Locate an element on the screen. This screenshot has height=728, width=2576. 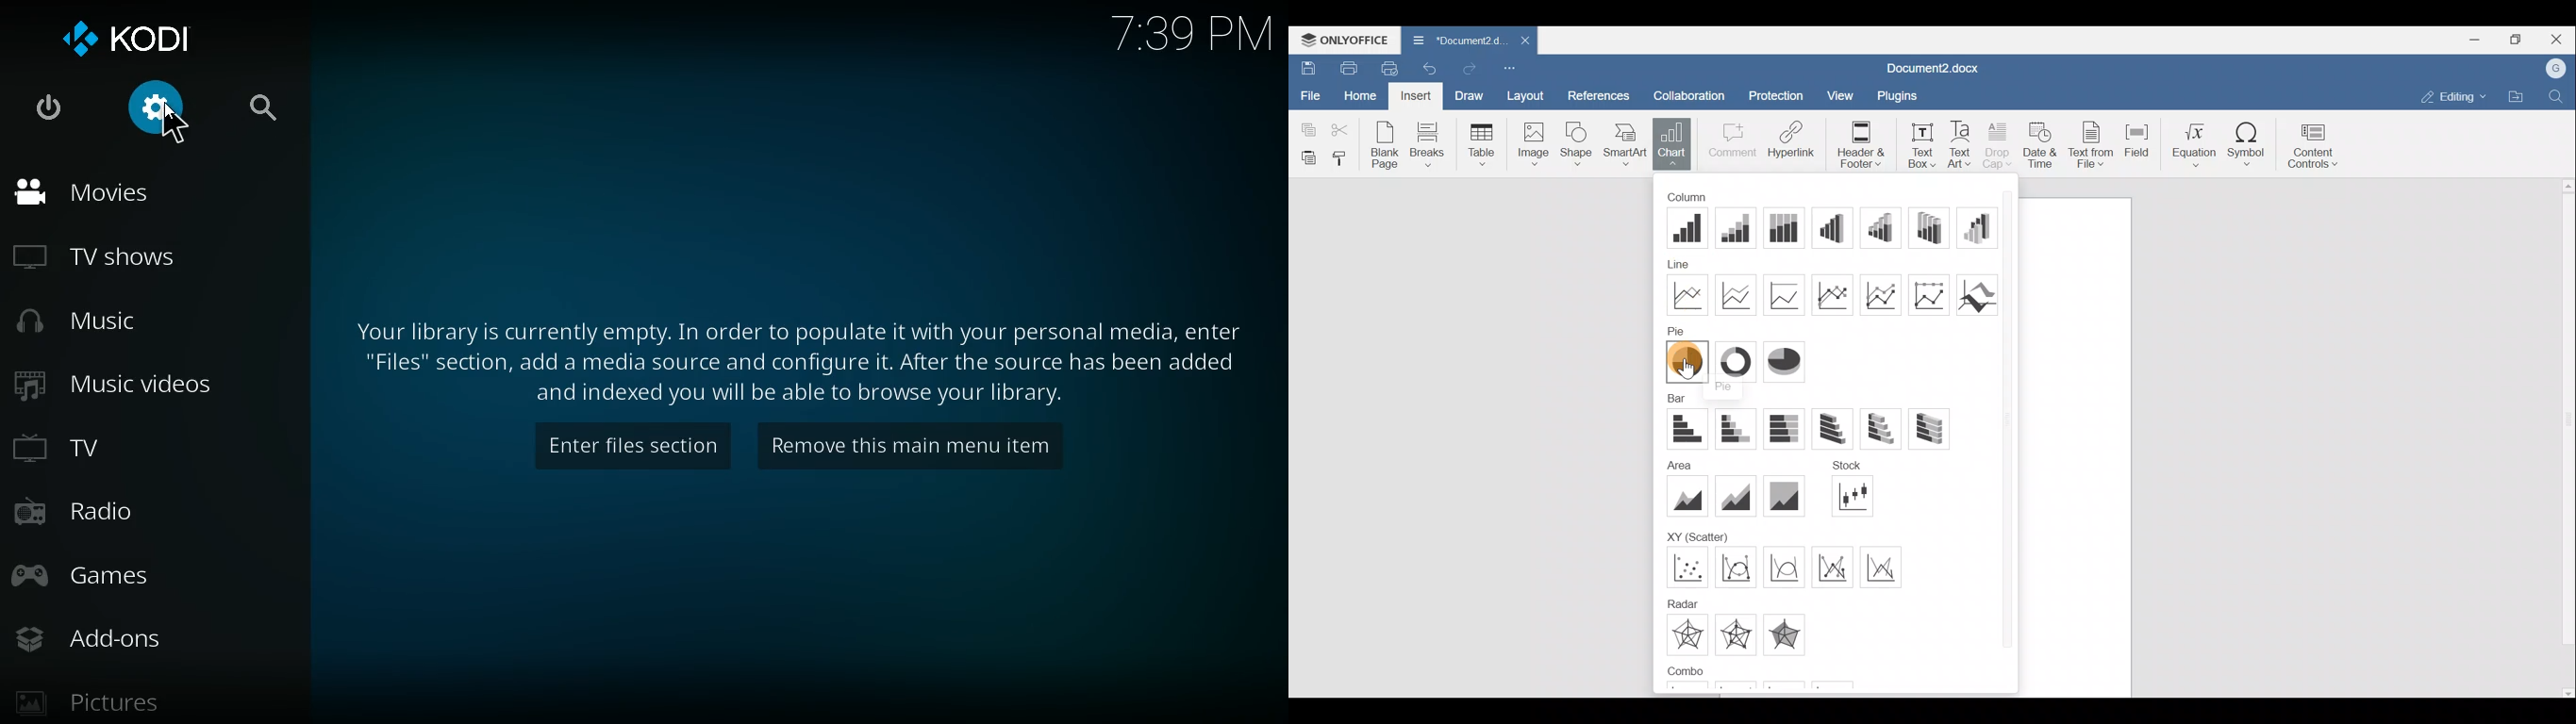
3-D 100% stacked column is located at coordinates (1928, 225).